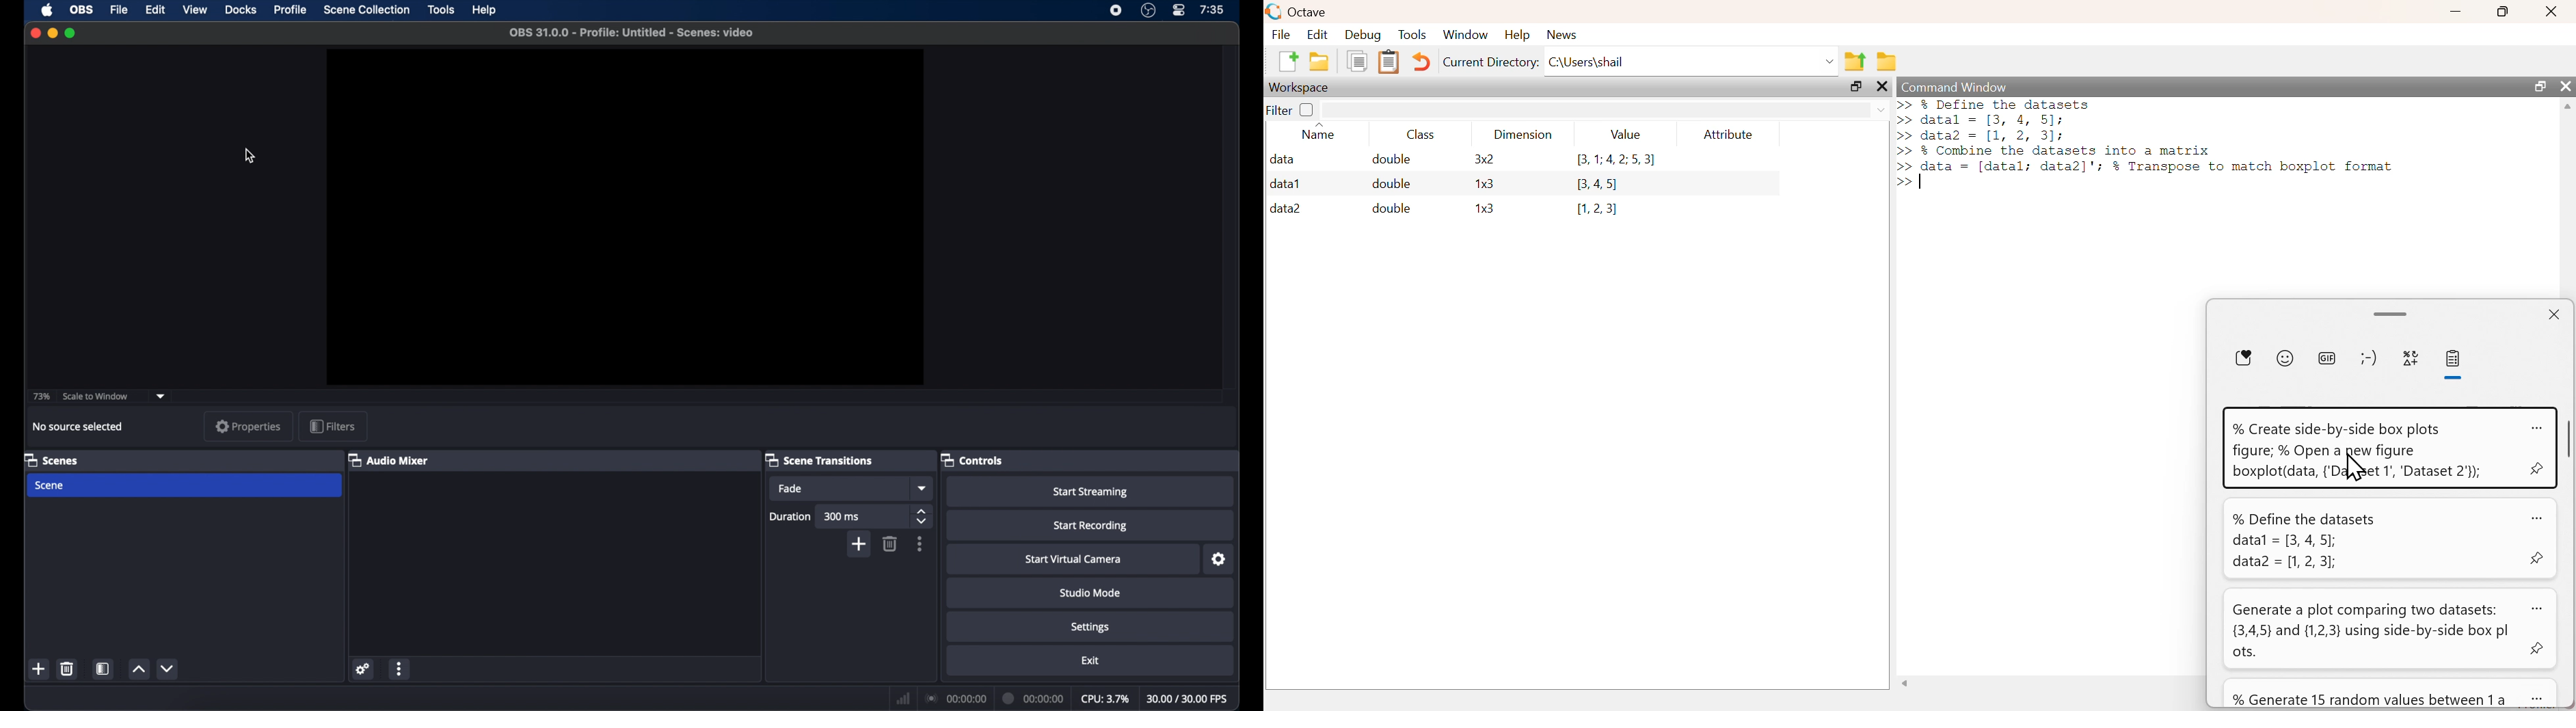 The image size is (2576, 728). Describe the element at coordinates (52, 33) in the screenshot. I see `minimize` at that location.